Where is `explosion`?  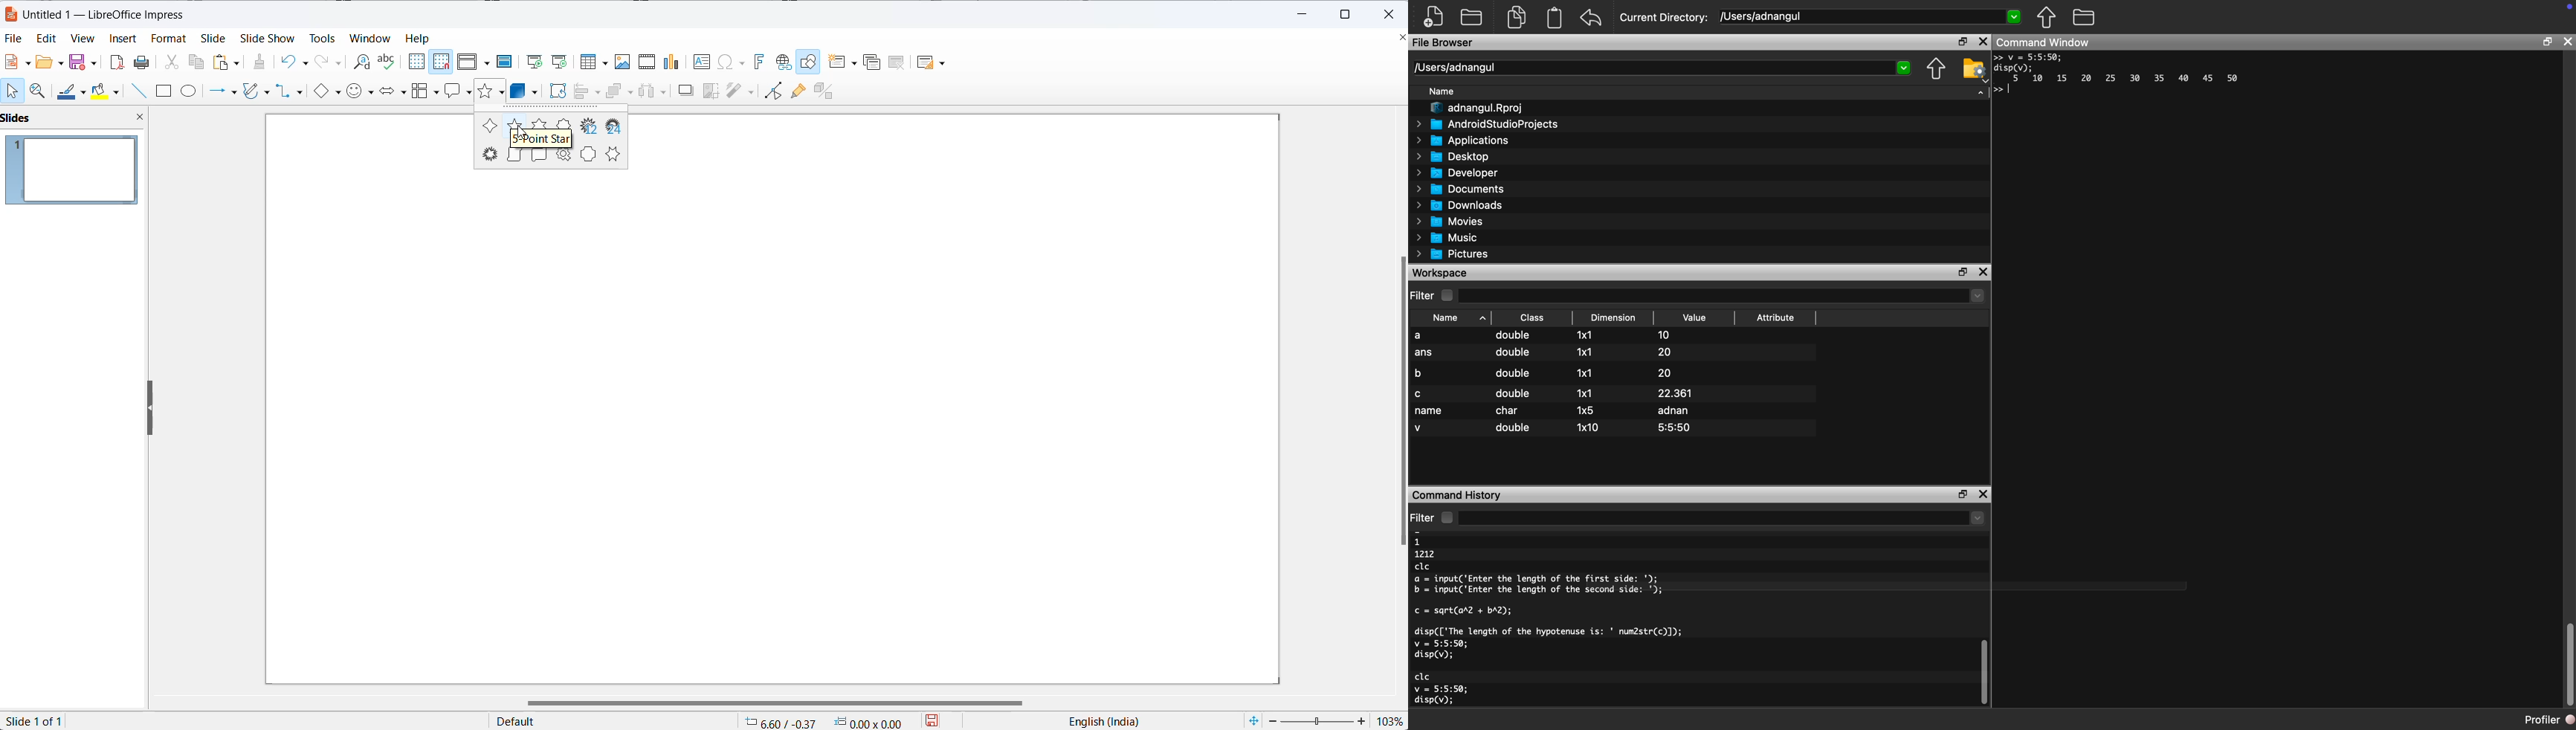
explosion is located at coordinates (488, 155).